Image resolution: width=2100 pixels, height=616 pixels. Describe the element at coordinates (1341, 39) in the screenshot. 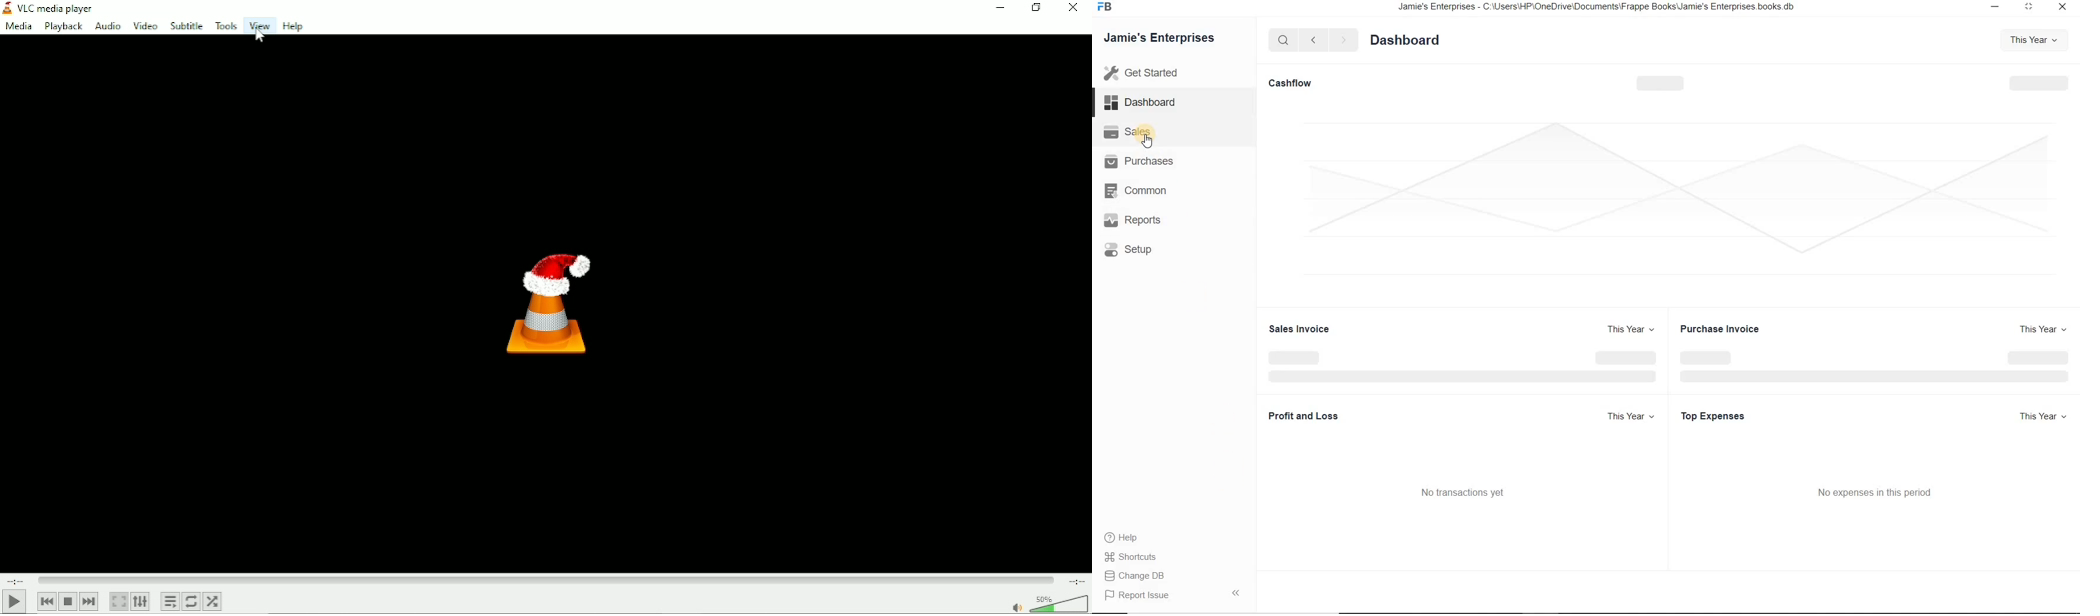

I see `next page` at that location.